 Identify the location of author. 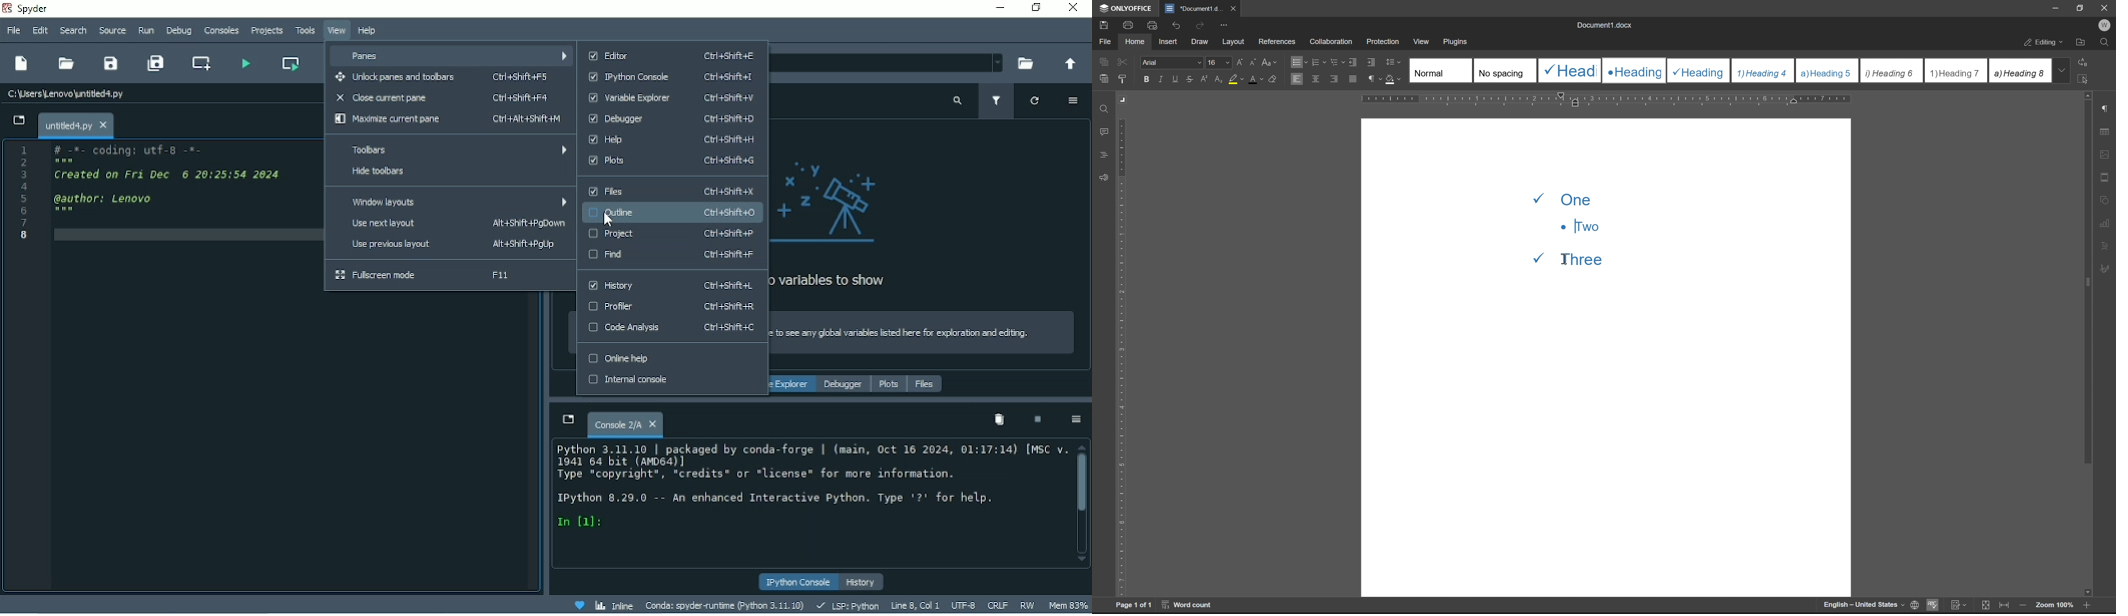
(103, 199).